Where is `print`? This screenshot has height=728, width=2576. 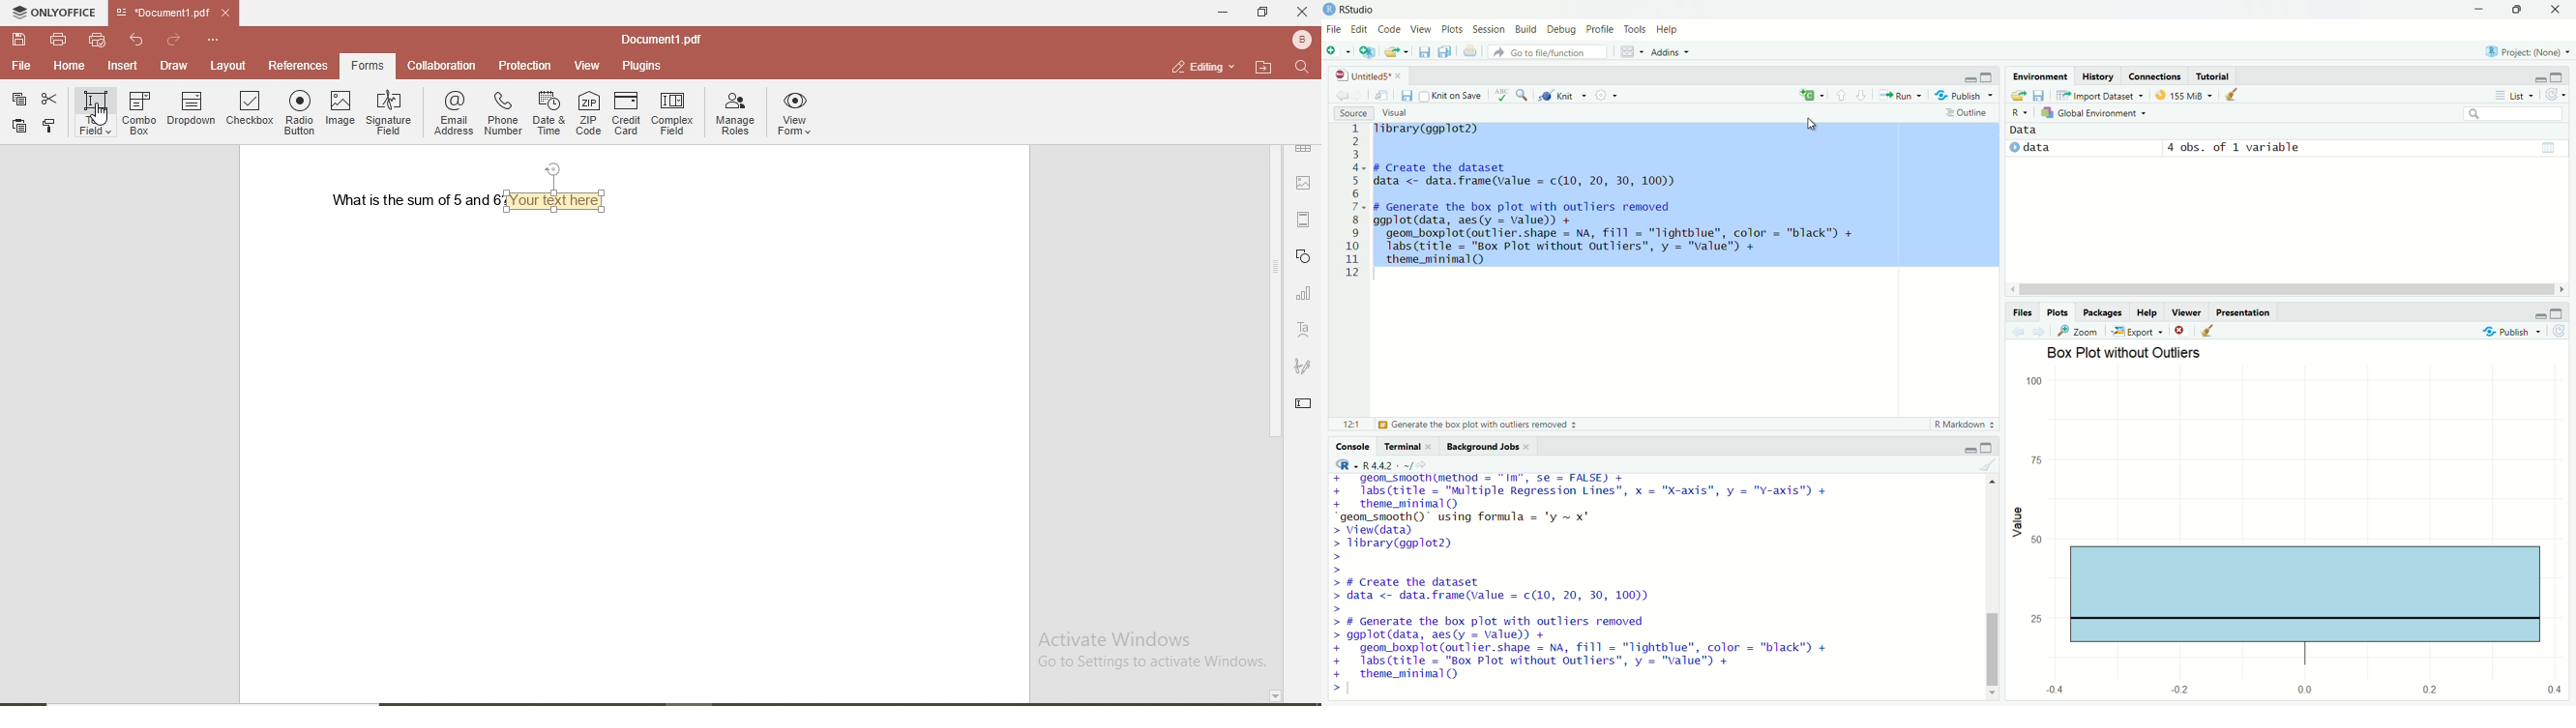 print is located at coordinates (56, 39).